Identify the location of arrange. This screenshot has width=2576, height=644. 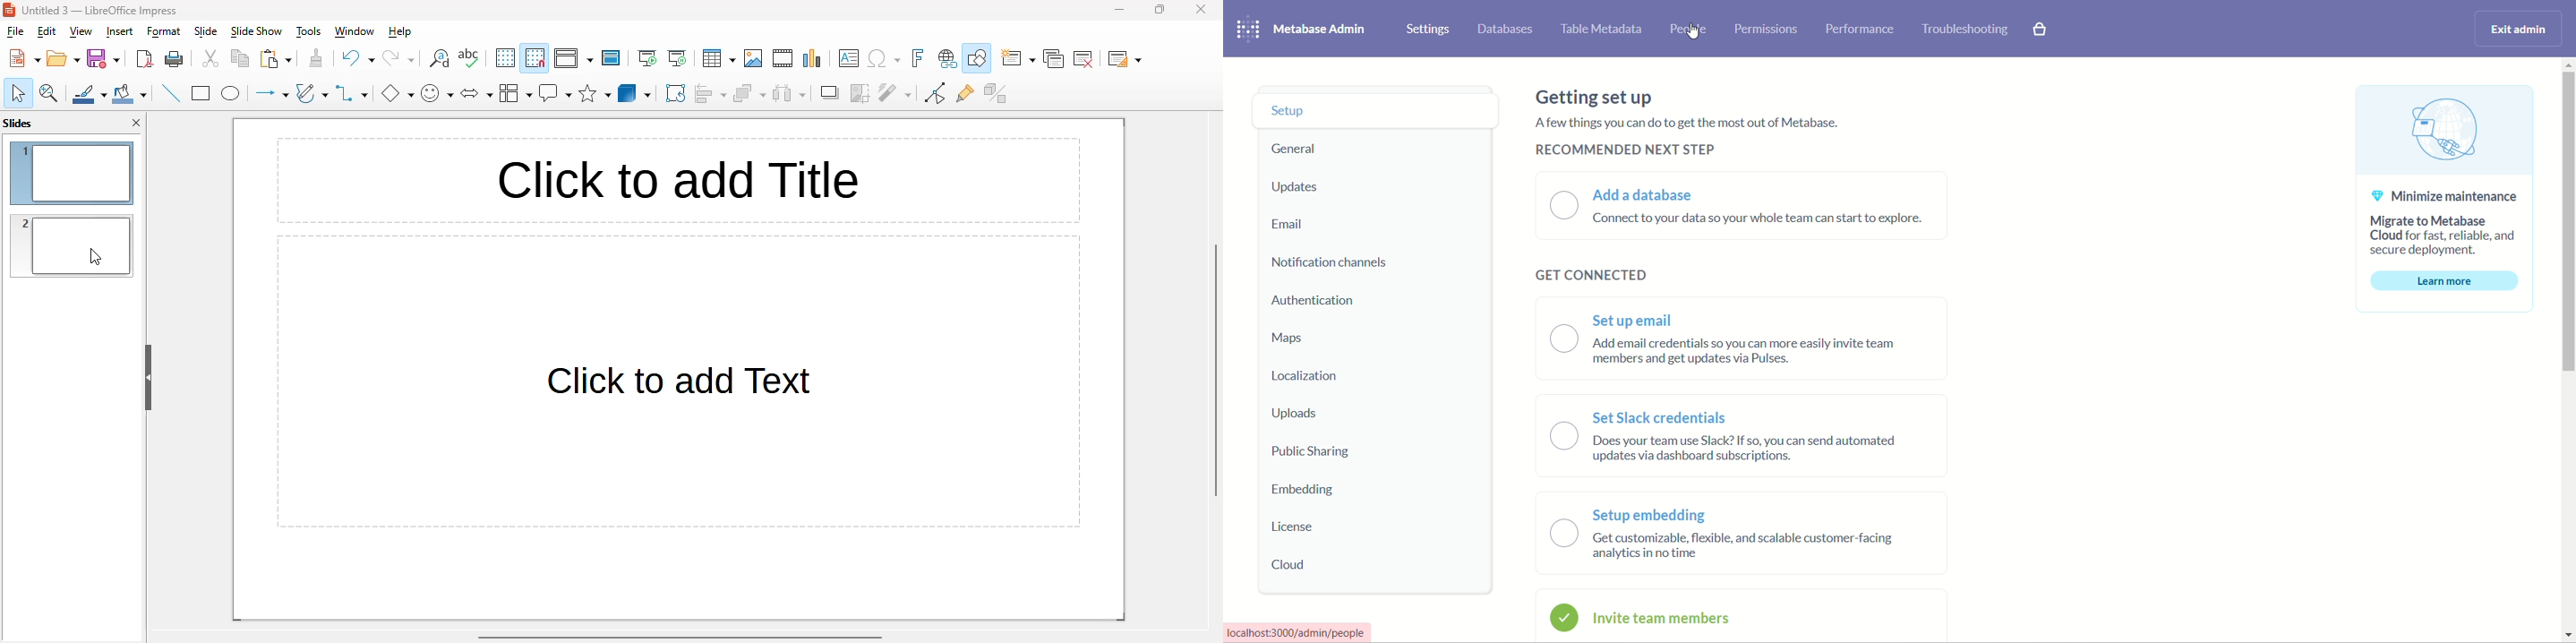
(750, 93).